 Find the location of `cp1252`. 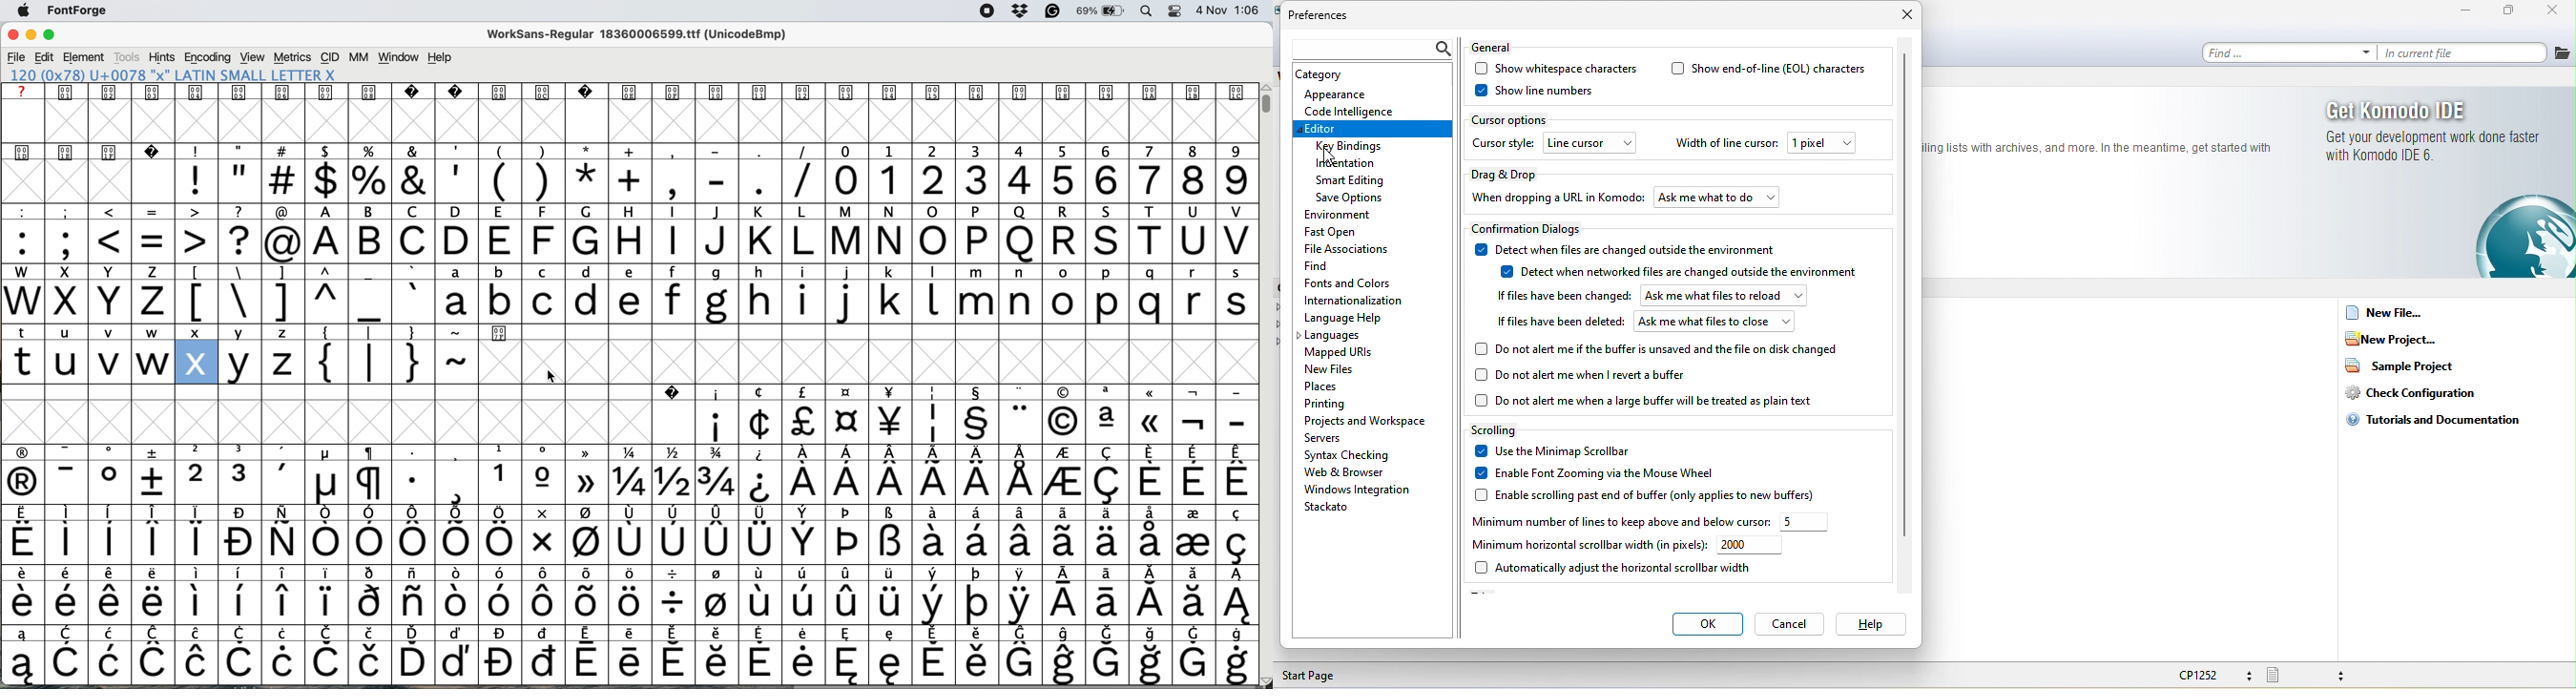

cp1252 is located at coordinates (2212, 675).